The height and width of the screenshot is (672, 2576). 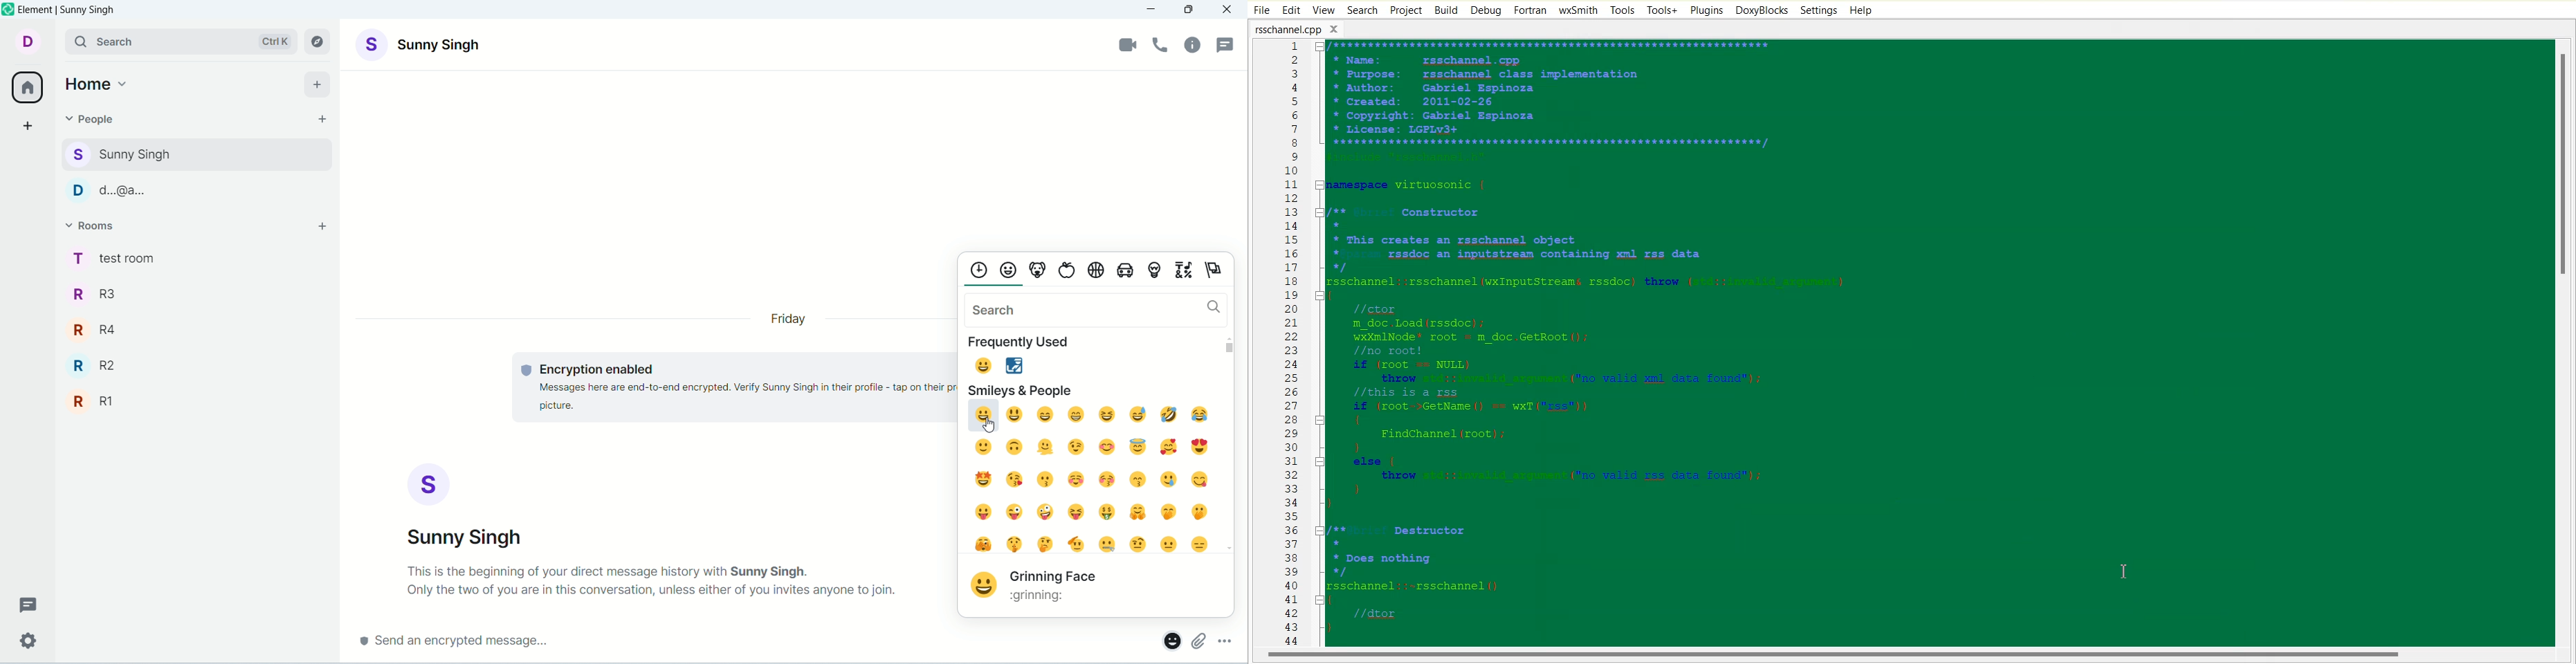 What do you see at coordinates (194, 153) in the screenshot?
I see `sunny singh` at bounding box center [194, 153].